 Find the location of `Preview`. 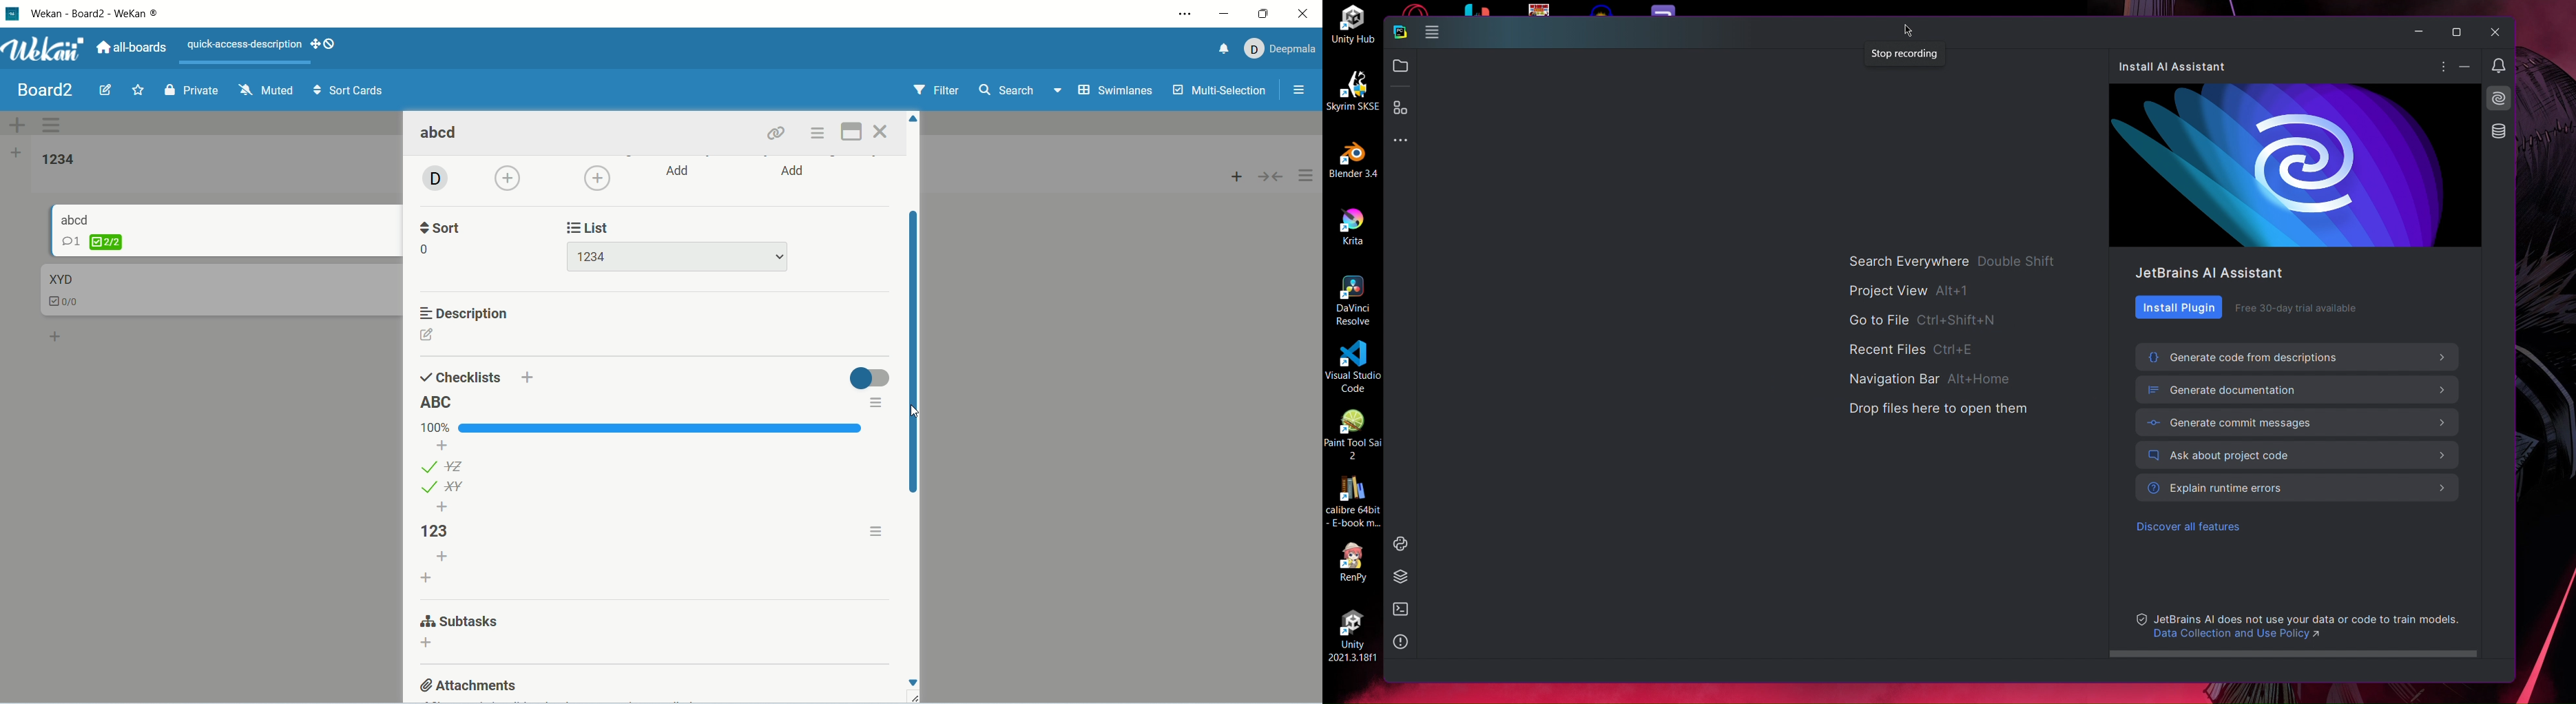

Preview is located at coordinates (2297, 165).